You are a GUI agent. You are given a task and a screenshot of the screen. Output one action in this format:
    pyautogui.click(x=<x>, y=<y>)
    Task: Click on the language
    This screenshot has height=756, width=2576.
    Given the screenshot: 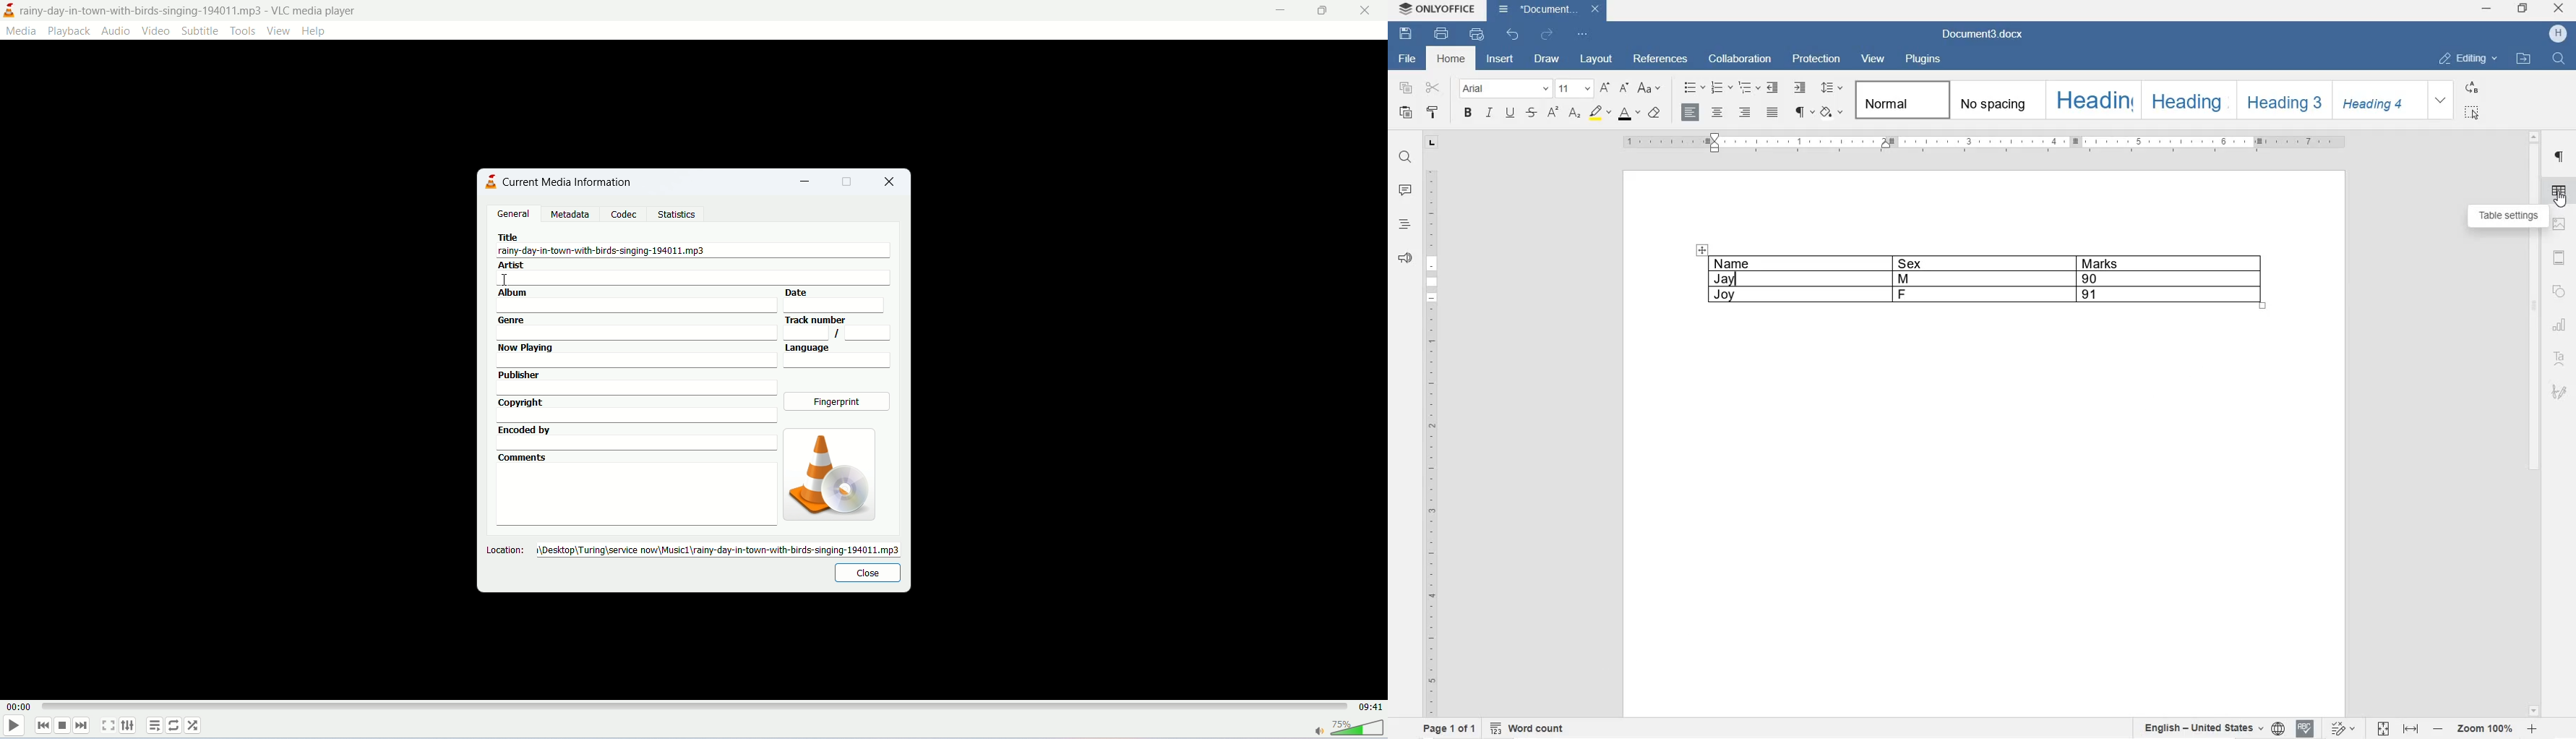 What is the action you would take?
    pyautogui.click(x=839, y=356)
    